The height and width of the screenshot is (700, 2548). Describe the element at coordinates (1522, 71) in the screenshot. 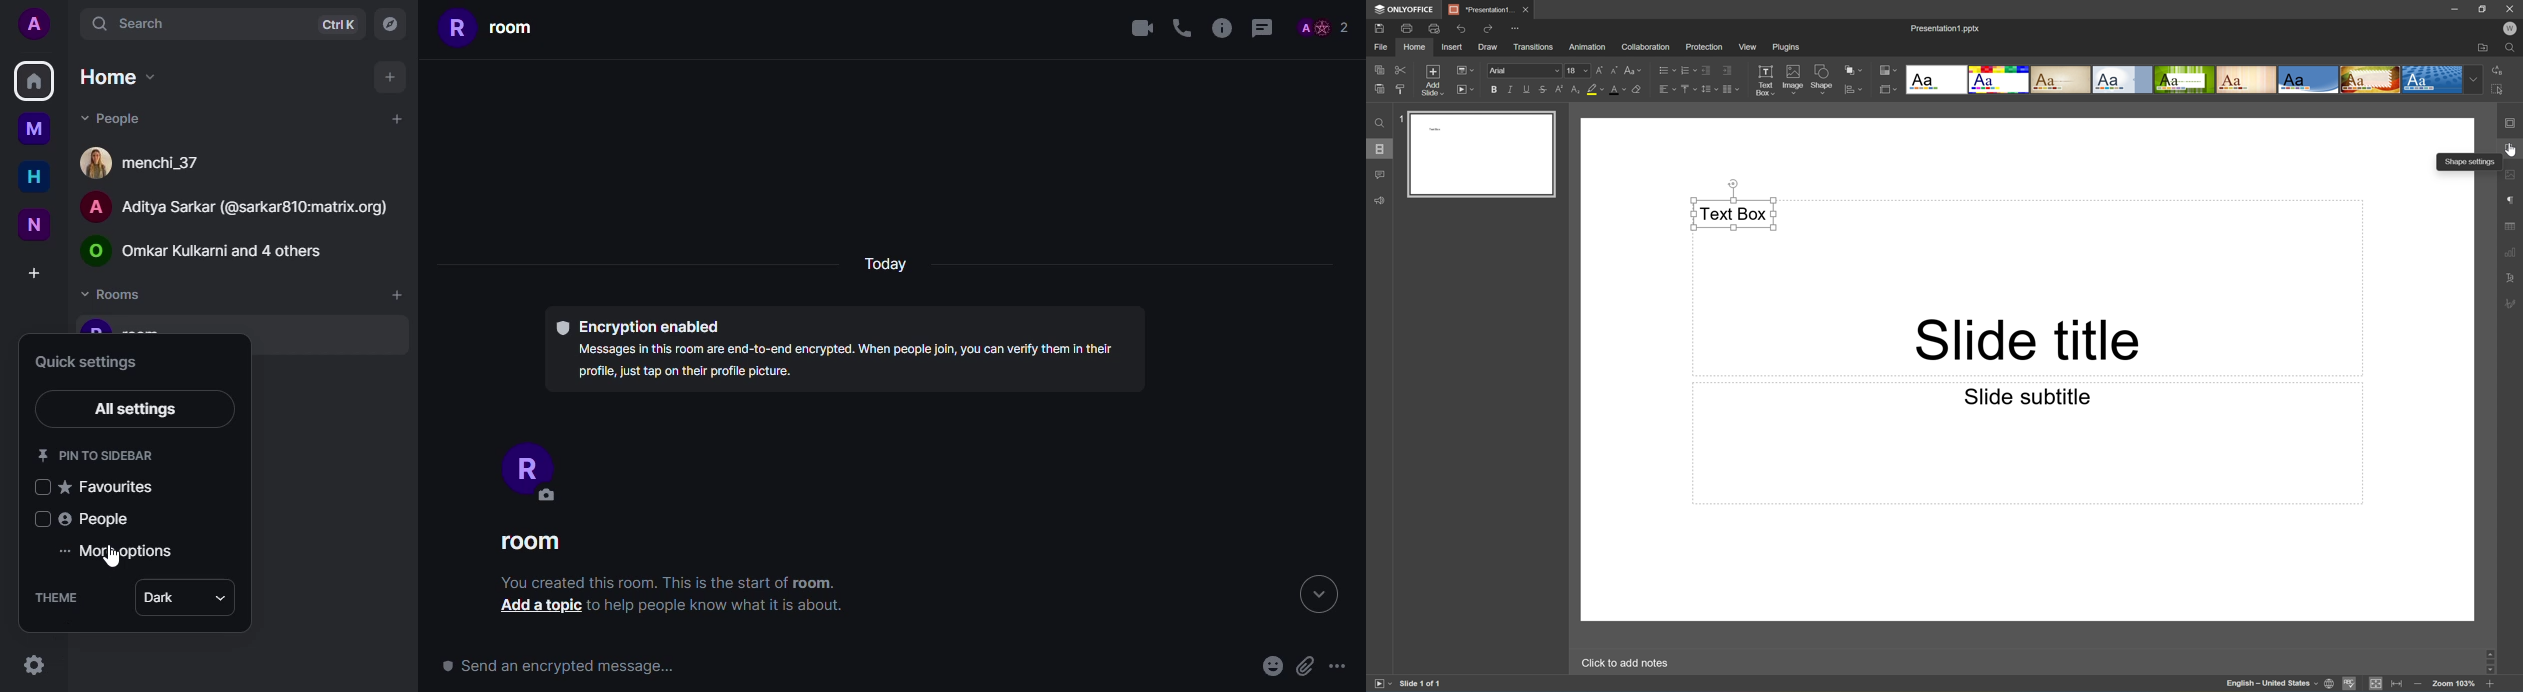

I see `Font` at that location.